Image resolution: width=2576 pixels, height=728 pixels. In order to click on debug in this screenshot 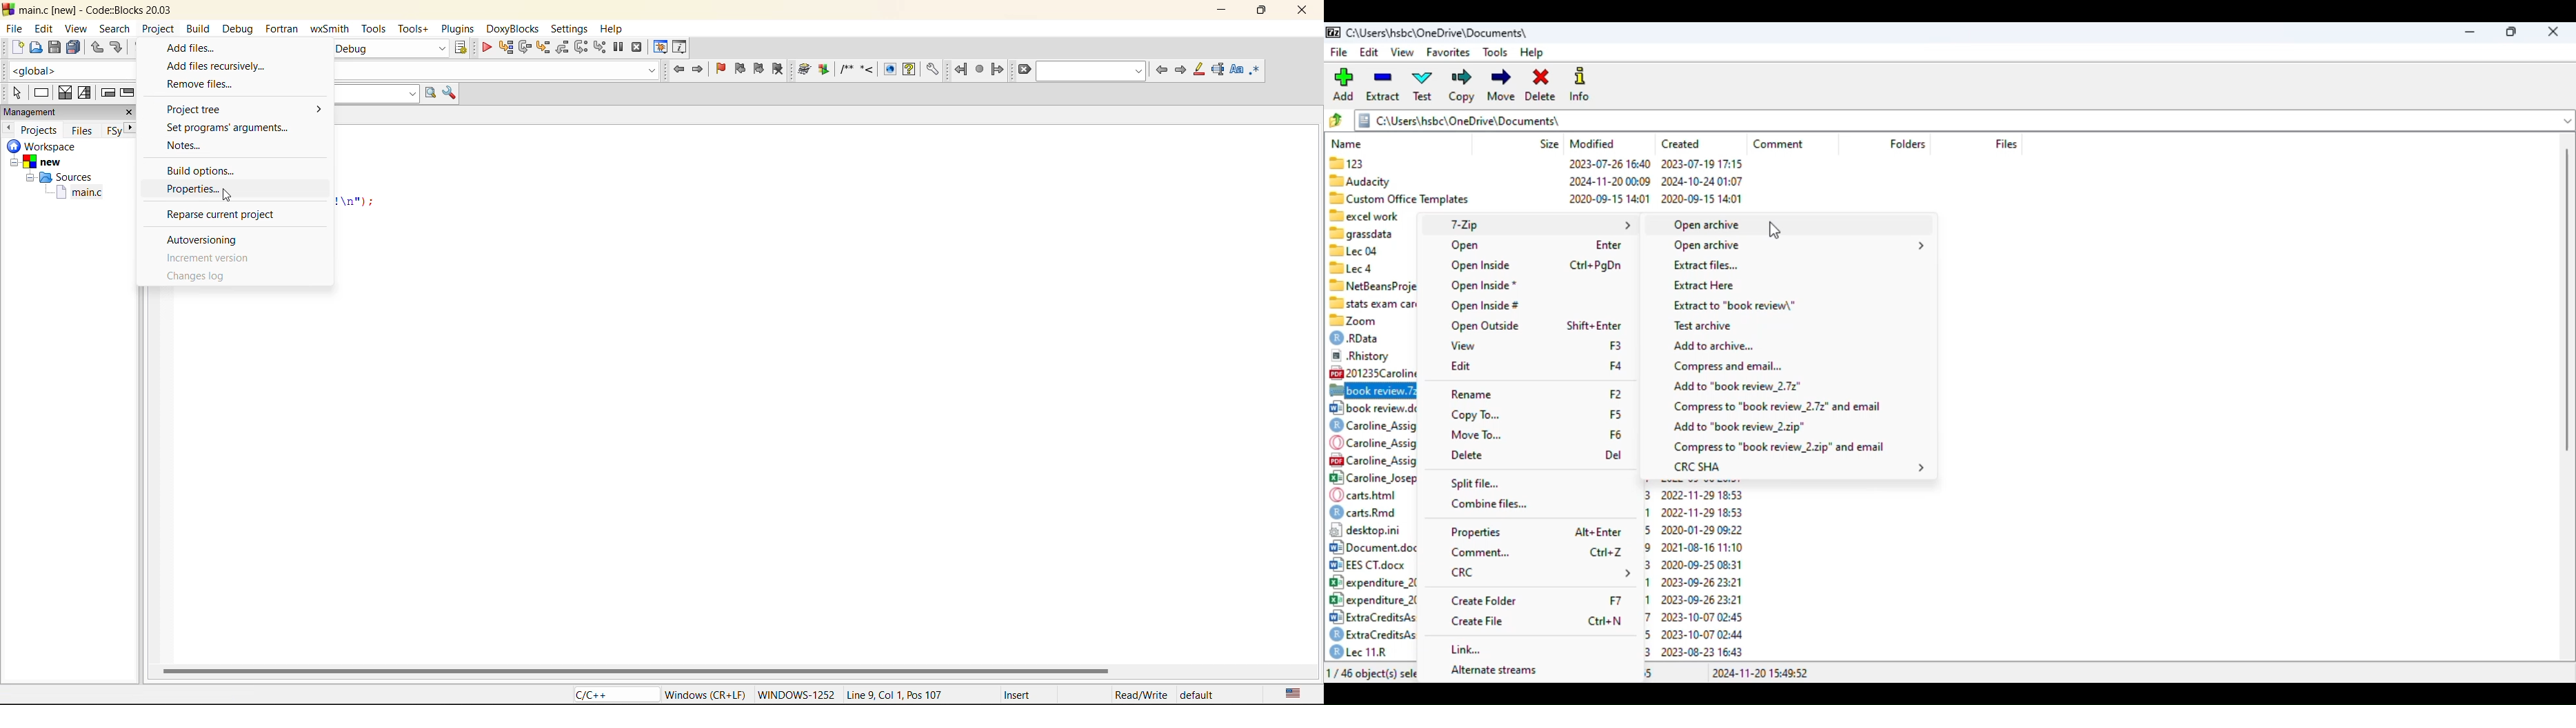, I will do `click(485, 48)`.